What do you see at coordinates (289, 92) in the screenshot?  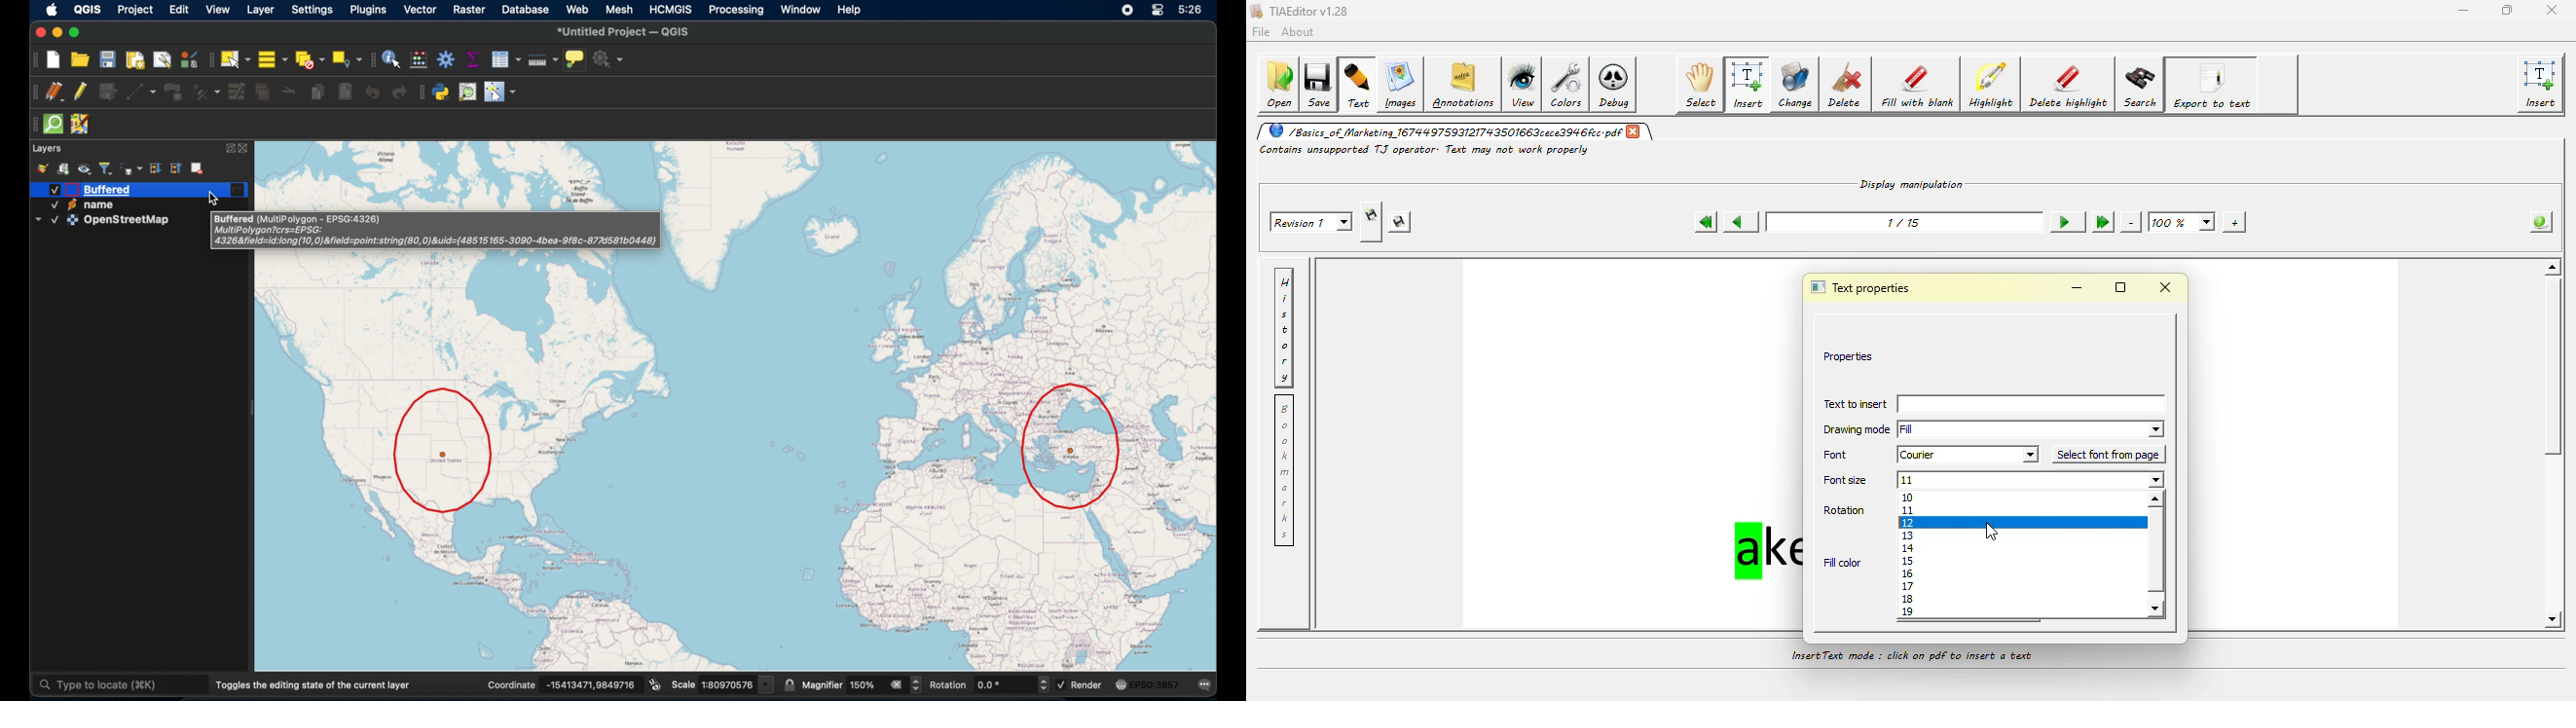 I see `cut features` at bounding box center [289, 92].